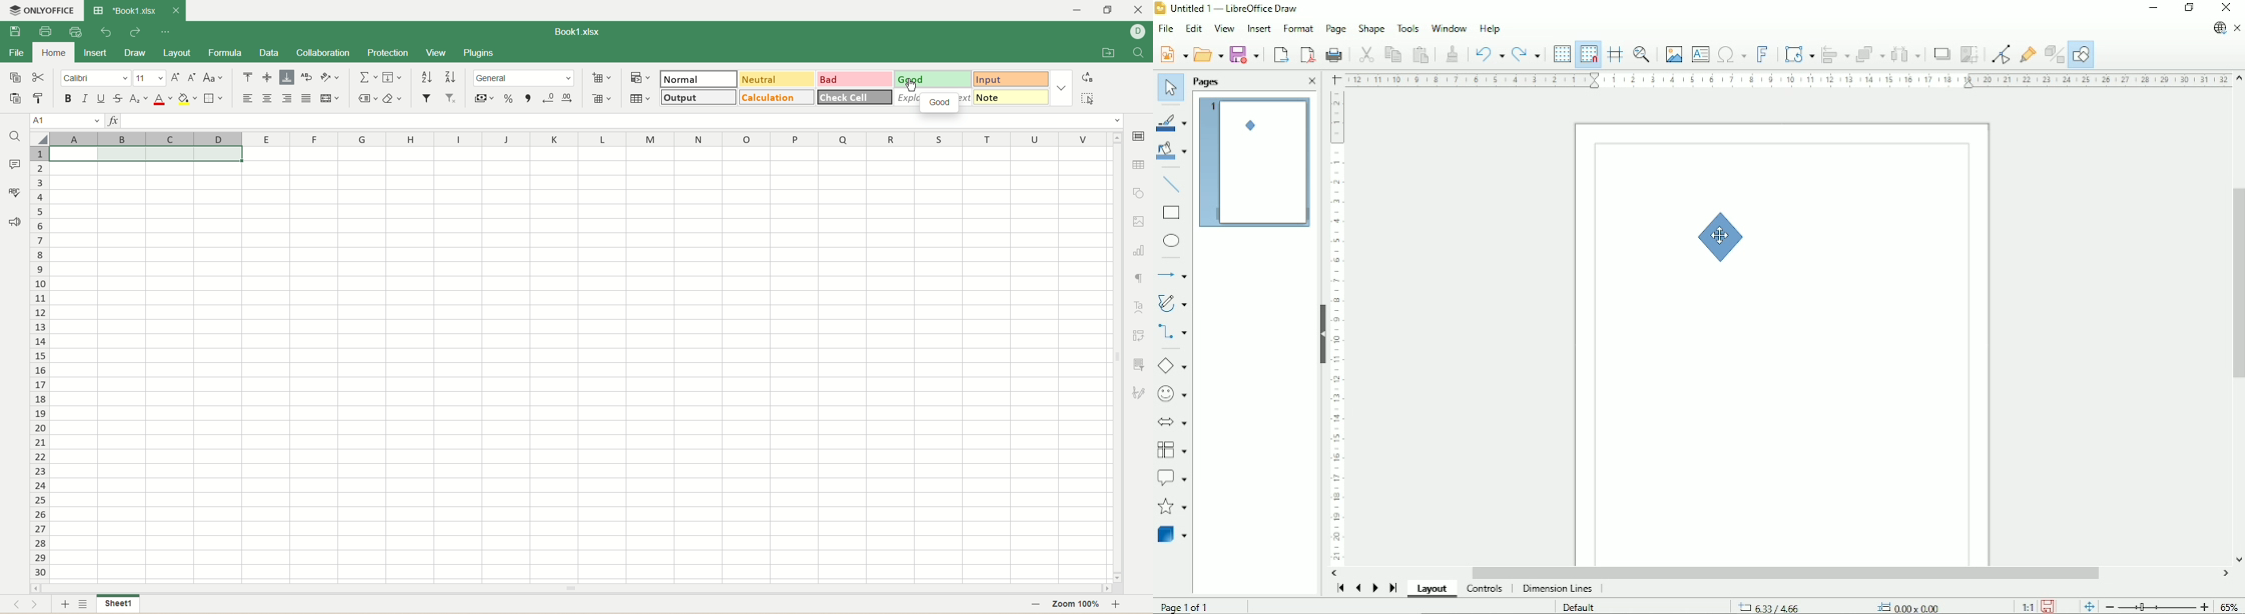 This screenshot has height=616, width=2268. Describe the element at coordinates (2238, 79) in the screenshot. I see `Vertical scroll button` at that location.